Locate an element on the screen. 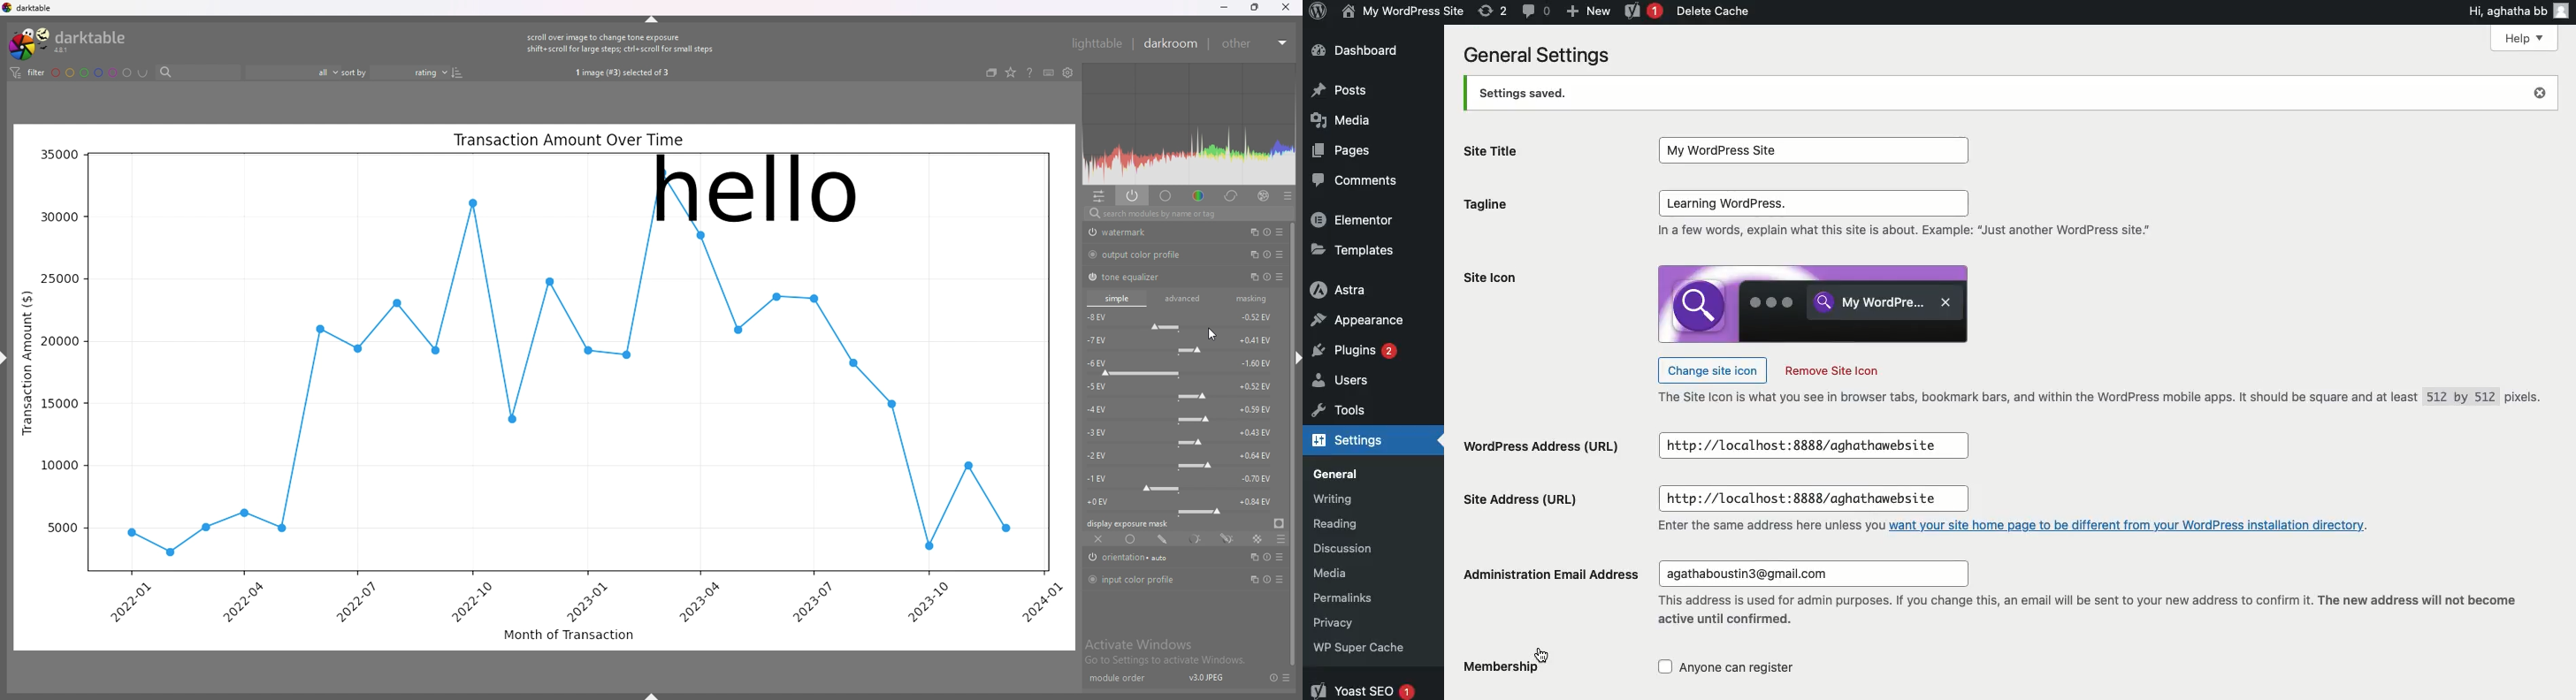  2023-10 is located at coordinates (935, 602).